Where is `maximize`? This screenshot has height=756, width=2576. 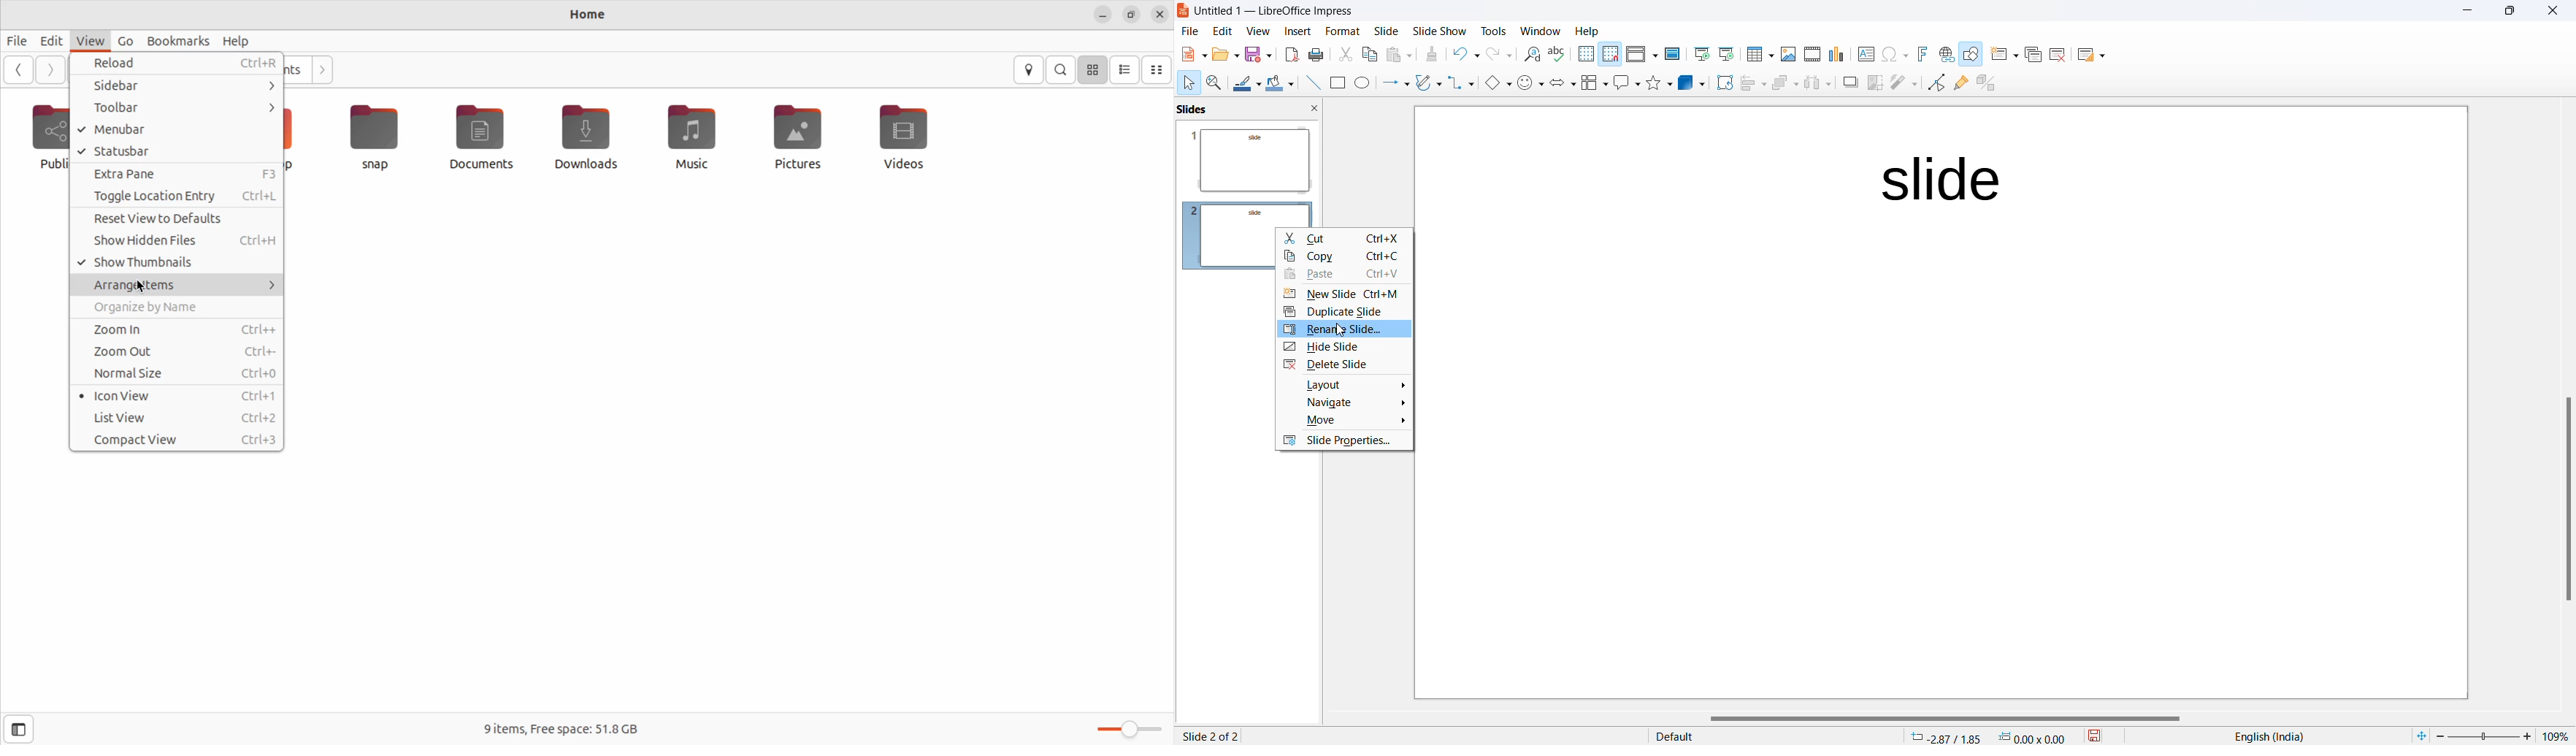 maximize is located at coordinates (2511, 14).